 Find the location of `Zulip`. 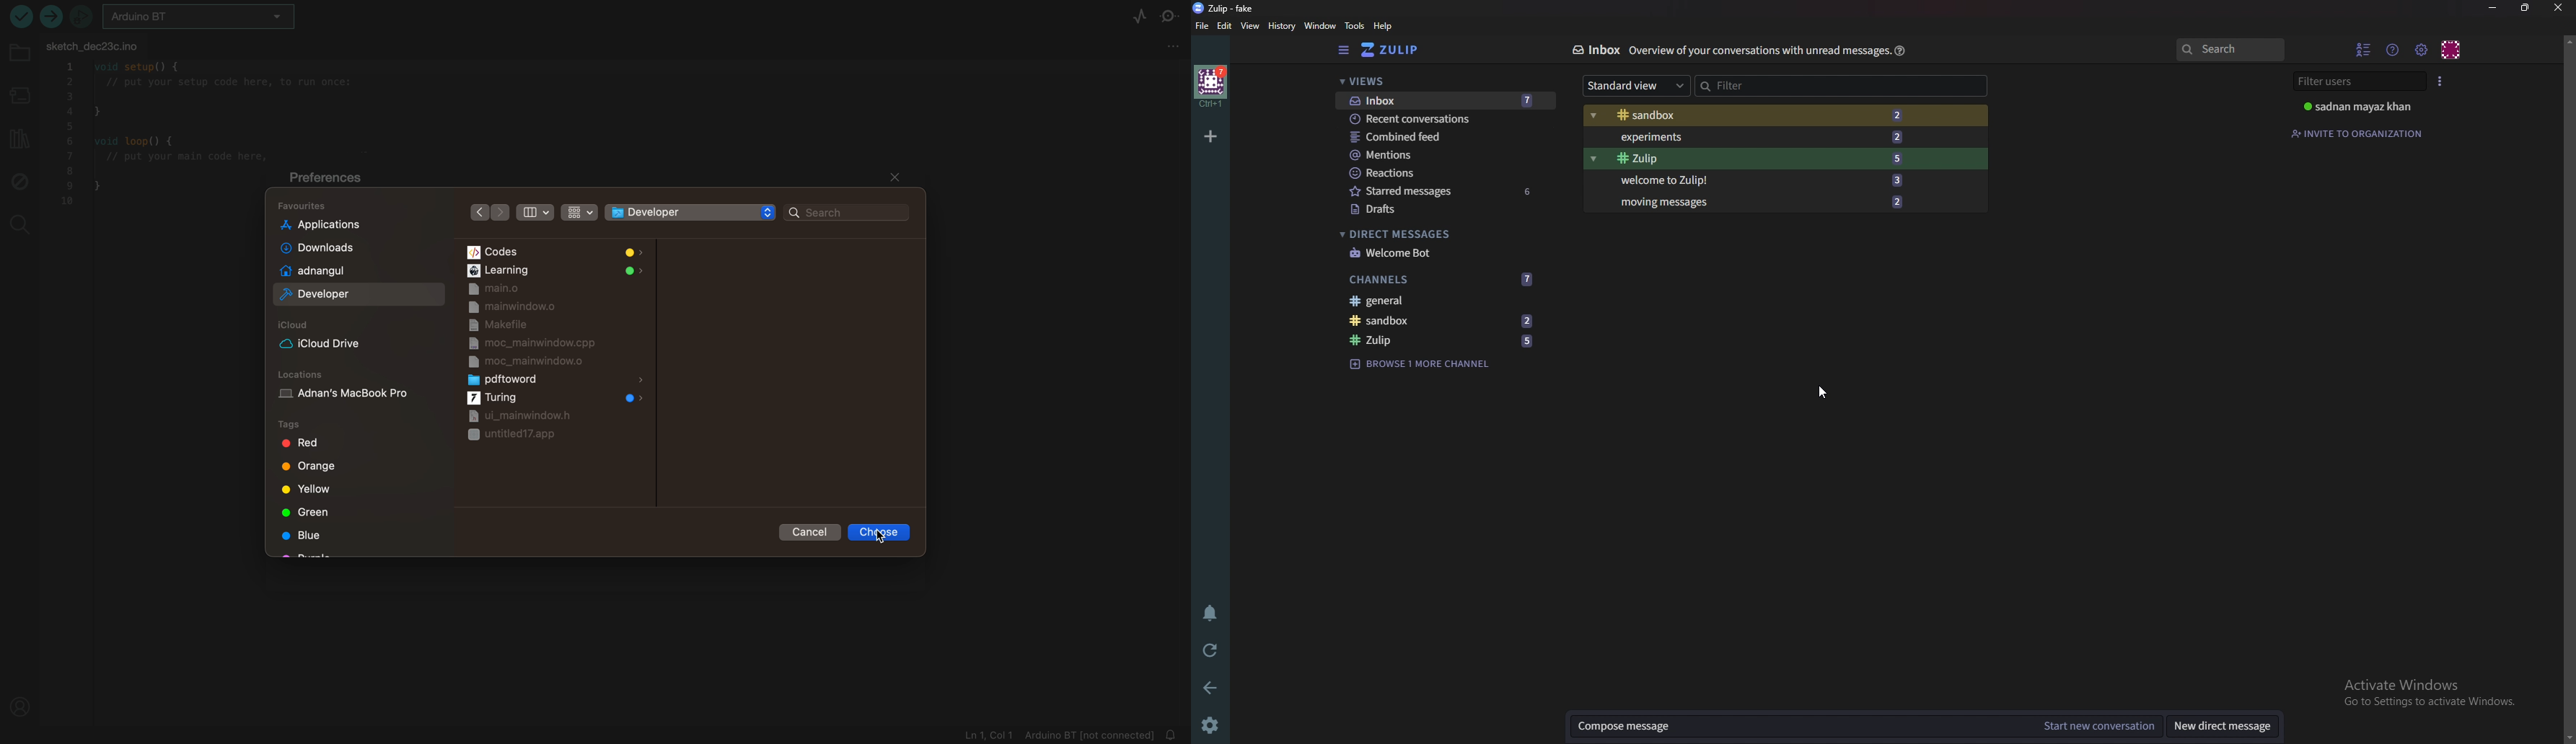

Zulip is located at coordinates (1757, 159).